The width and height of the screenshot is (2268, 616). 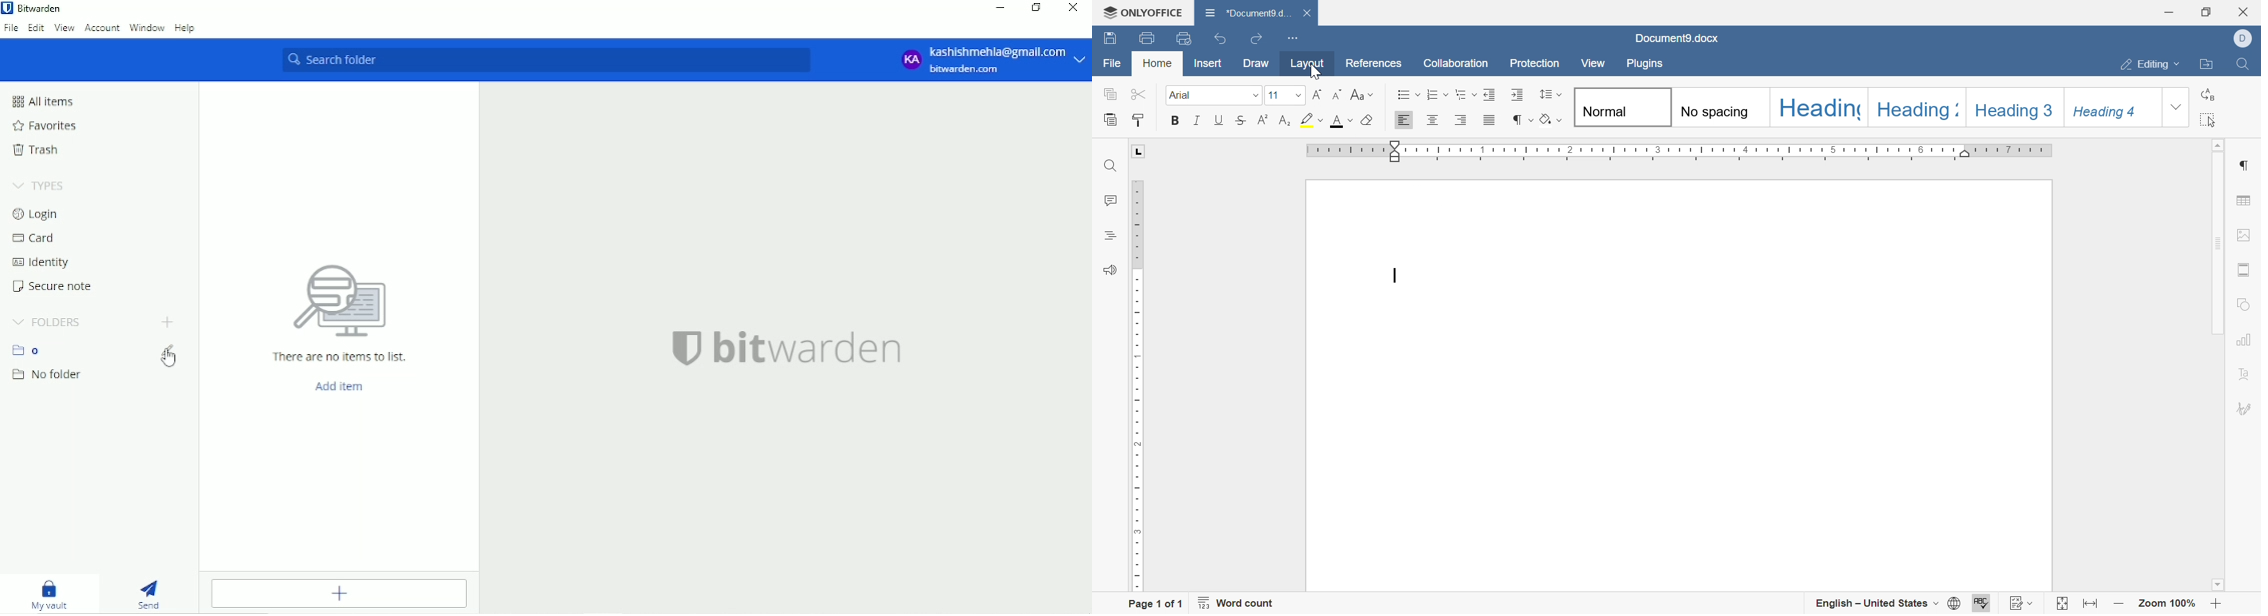 What do you see at coordinates (1035, 9) in the screenshot?
I see `Restore down` at bounding box center [1035, 9].